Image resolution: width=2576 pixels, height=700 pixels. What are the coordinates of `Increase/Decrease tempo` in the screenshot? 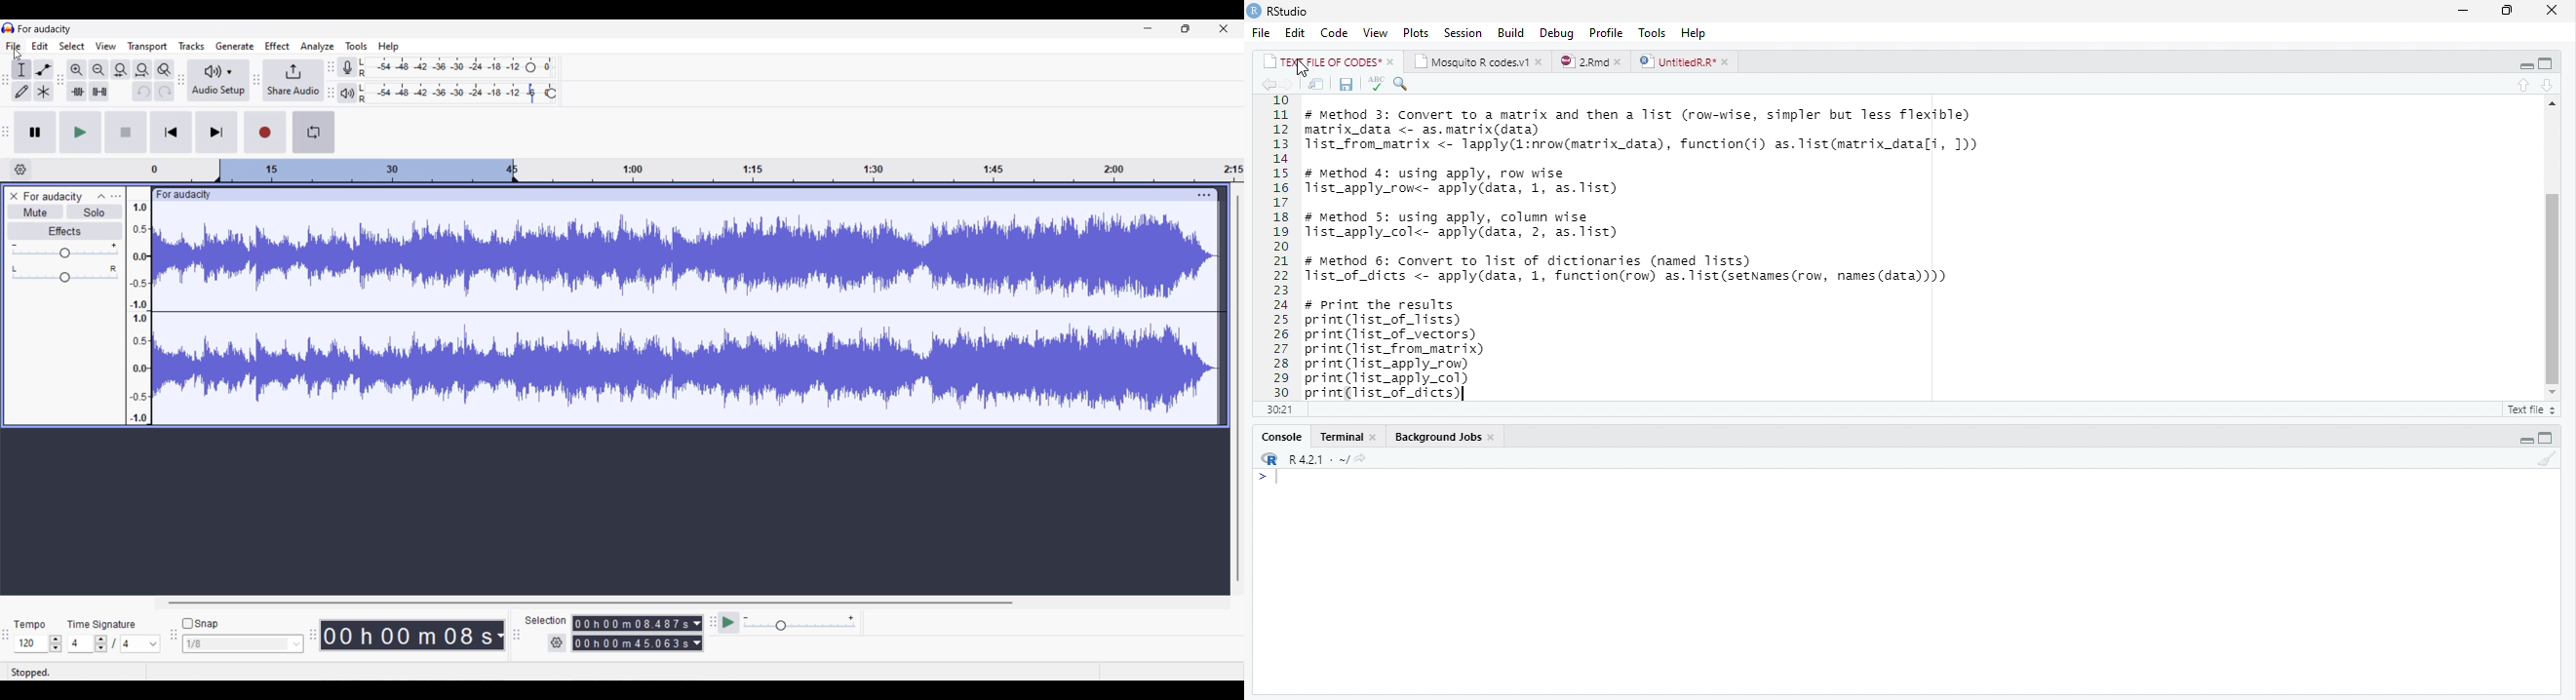 It's located at (56, 644).